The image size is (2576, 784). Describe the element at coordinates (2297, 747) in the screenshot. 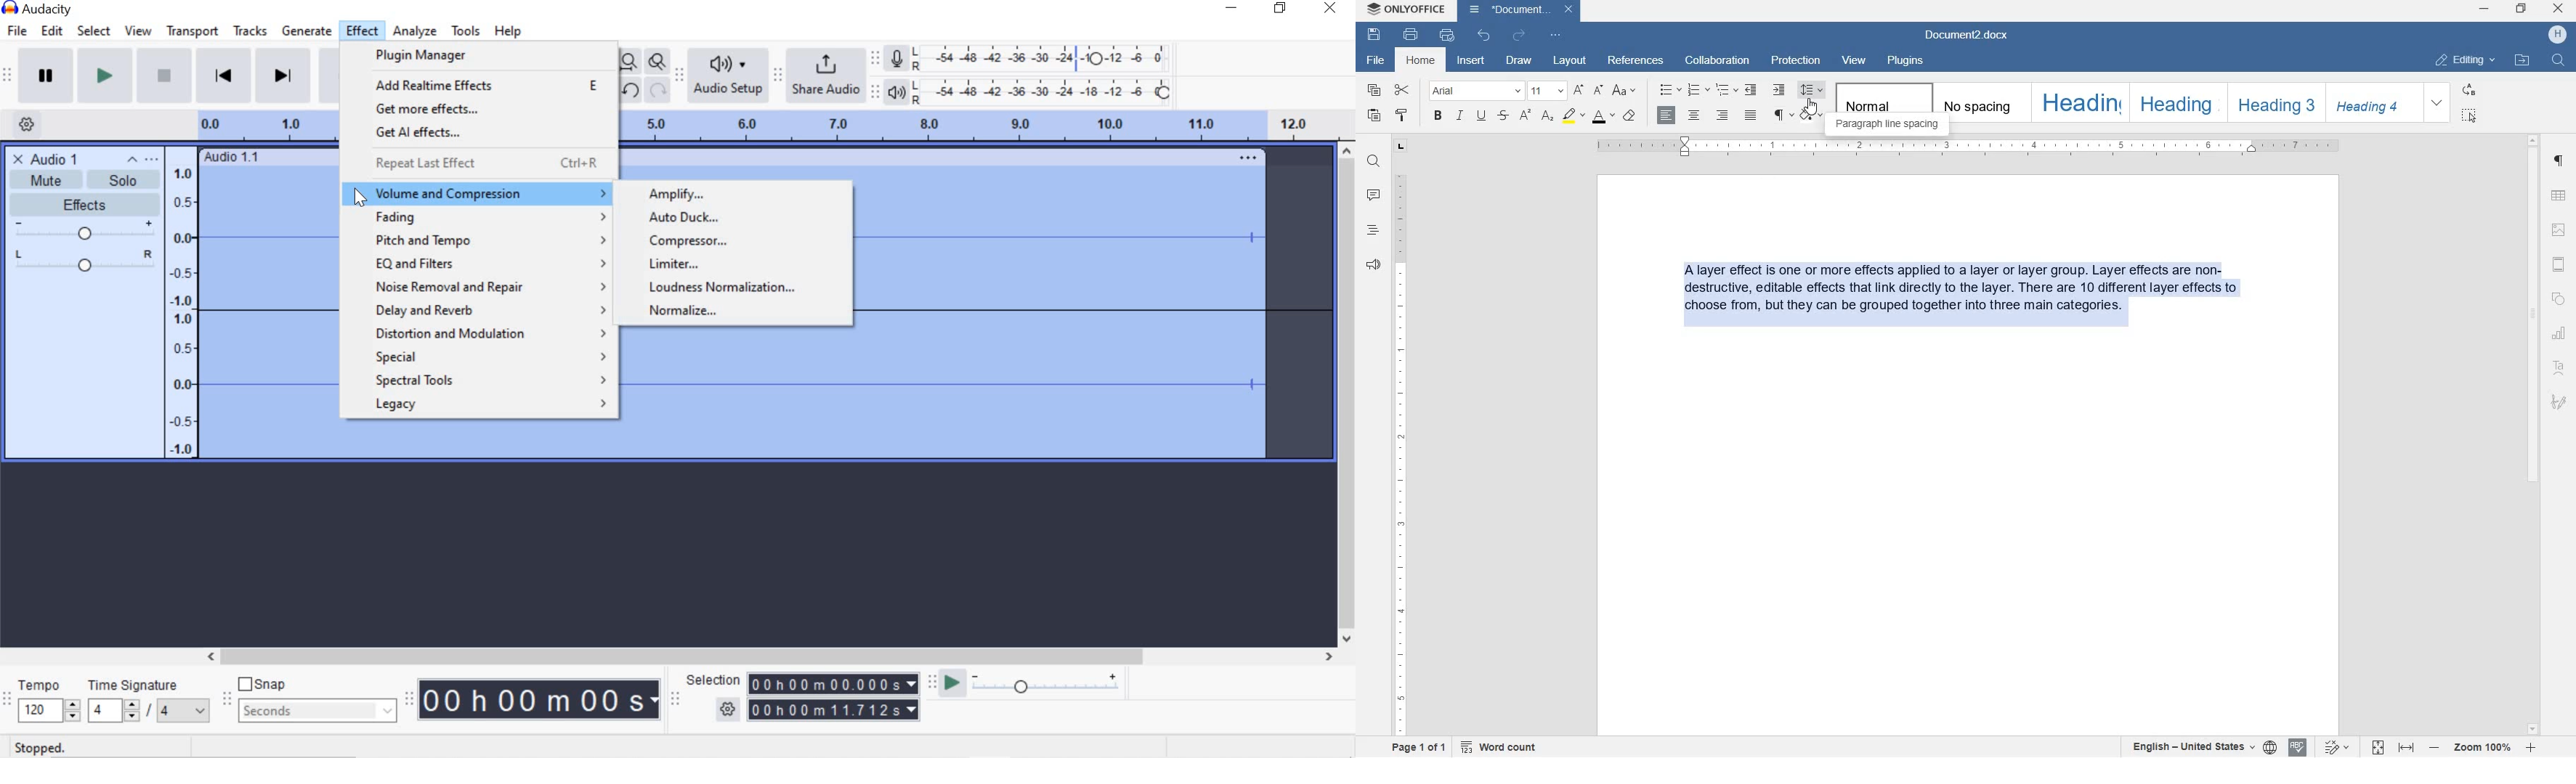

I see `spell checking` at that location.